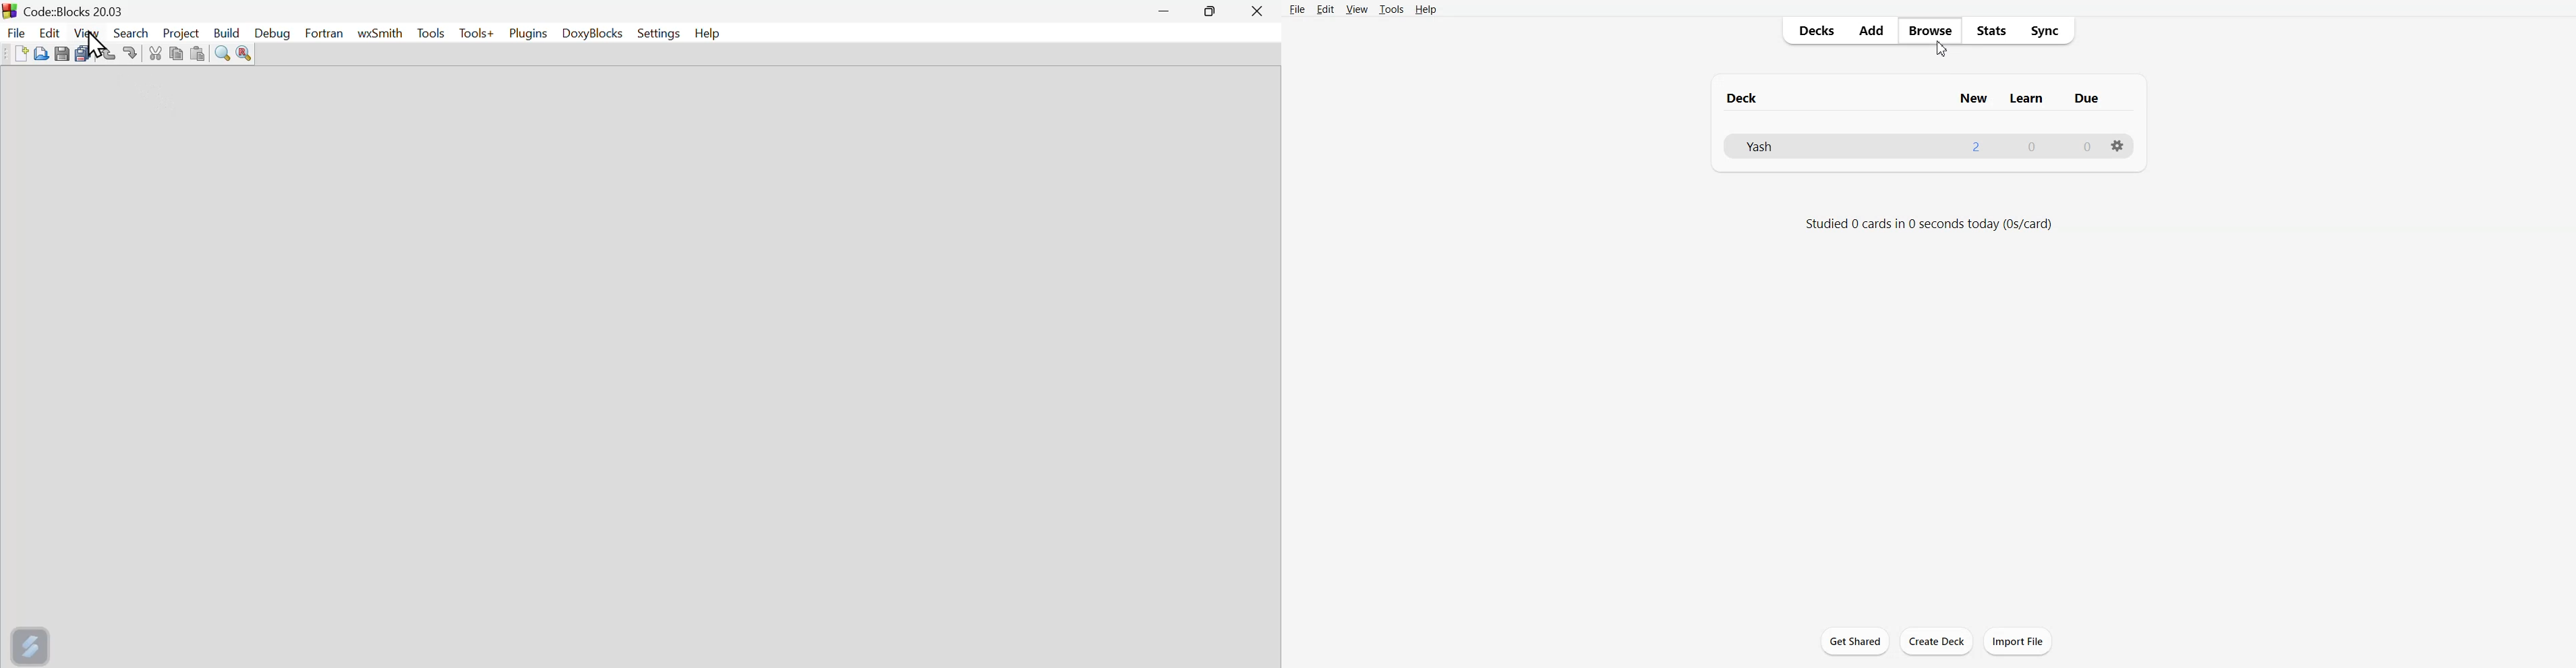 The image size is (2576, 672). What do you see at coordinates (710, 33) in the screenshot?
I see `Help` at bounding box center [710, 33].